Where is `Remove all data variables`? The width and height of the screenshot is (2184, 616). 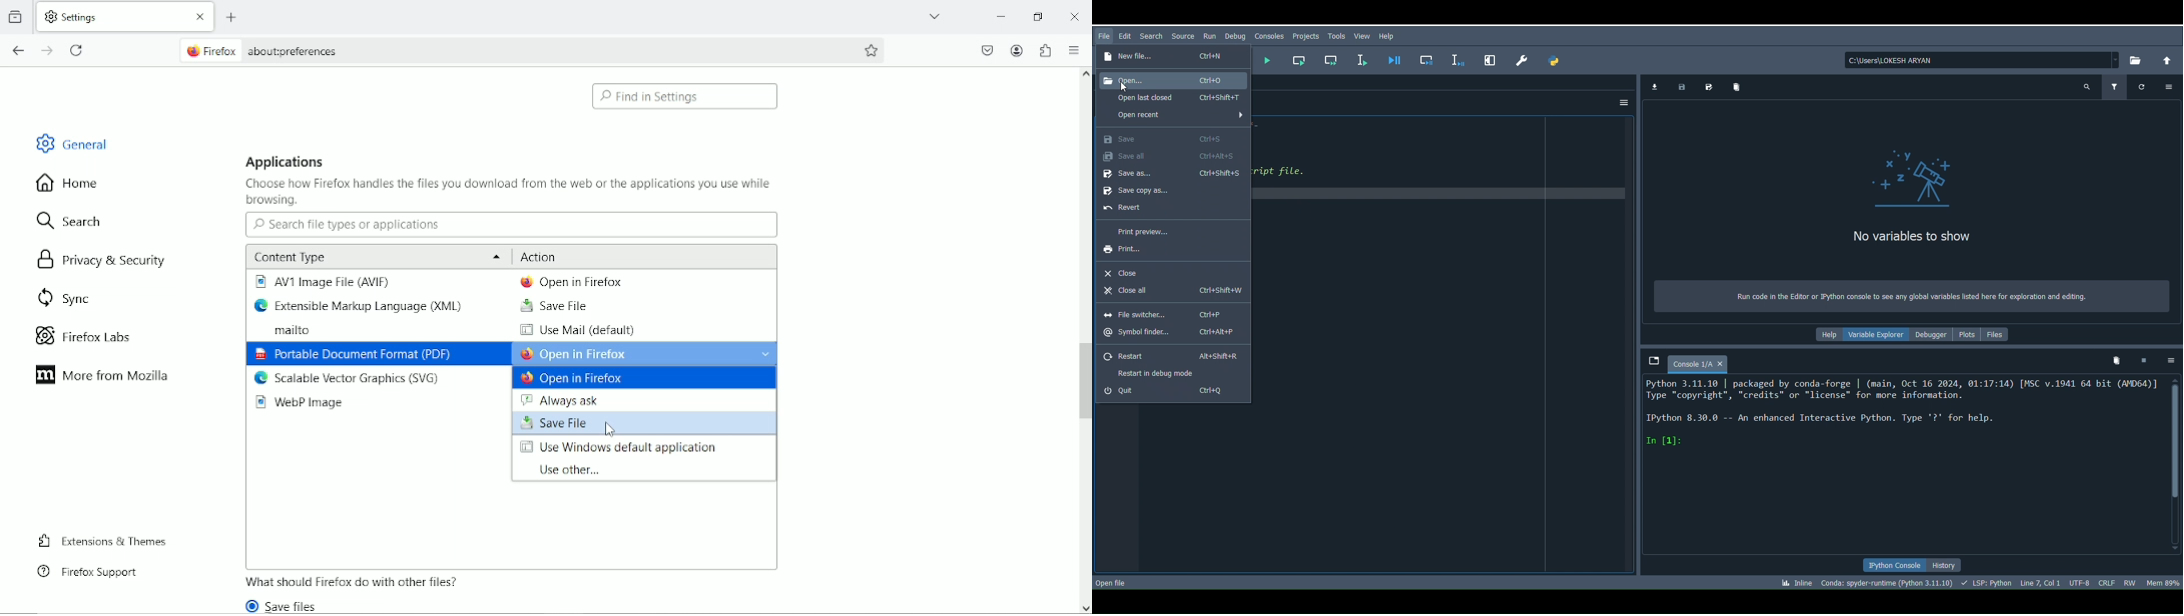 Remove all data variables is located at coordinates (1733, 85).